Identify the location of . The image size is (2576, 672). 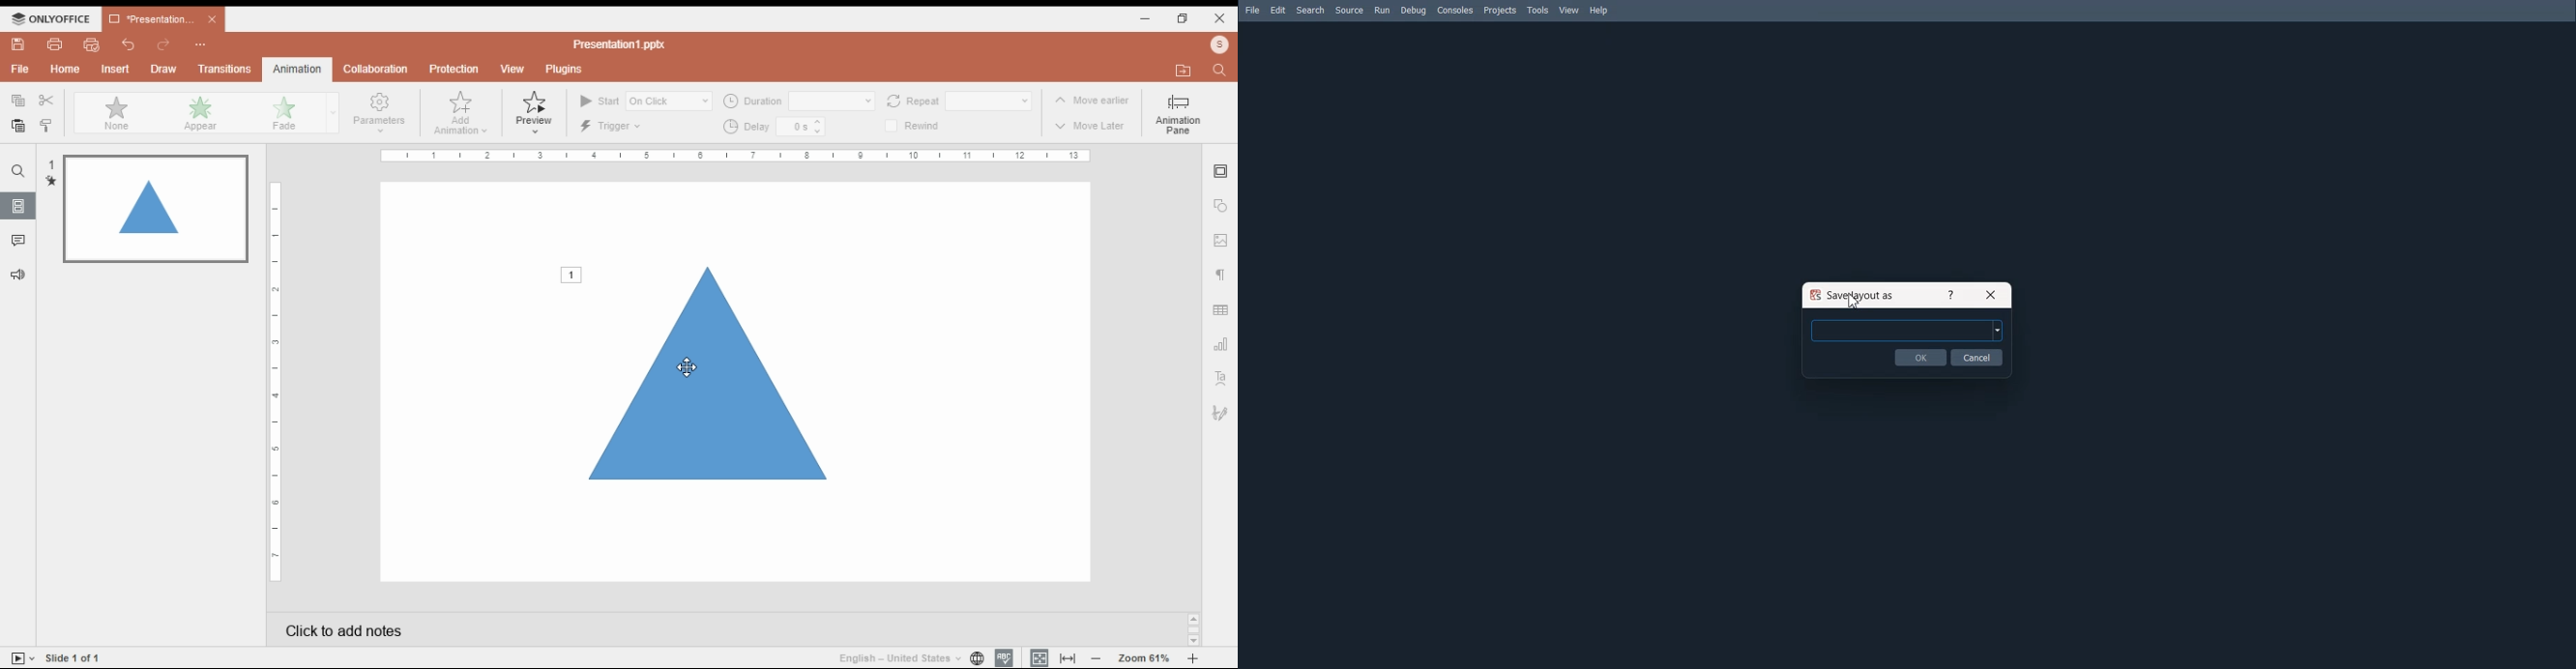
(1220, 415).